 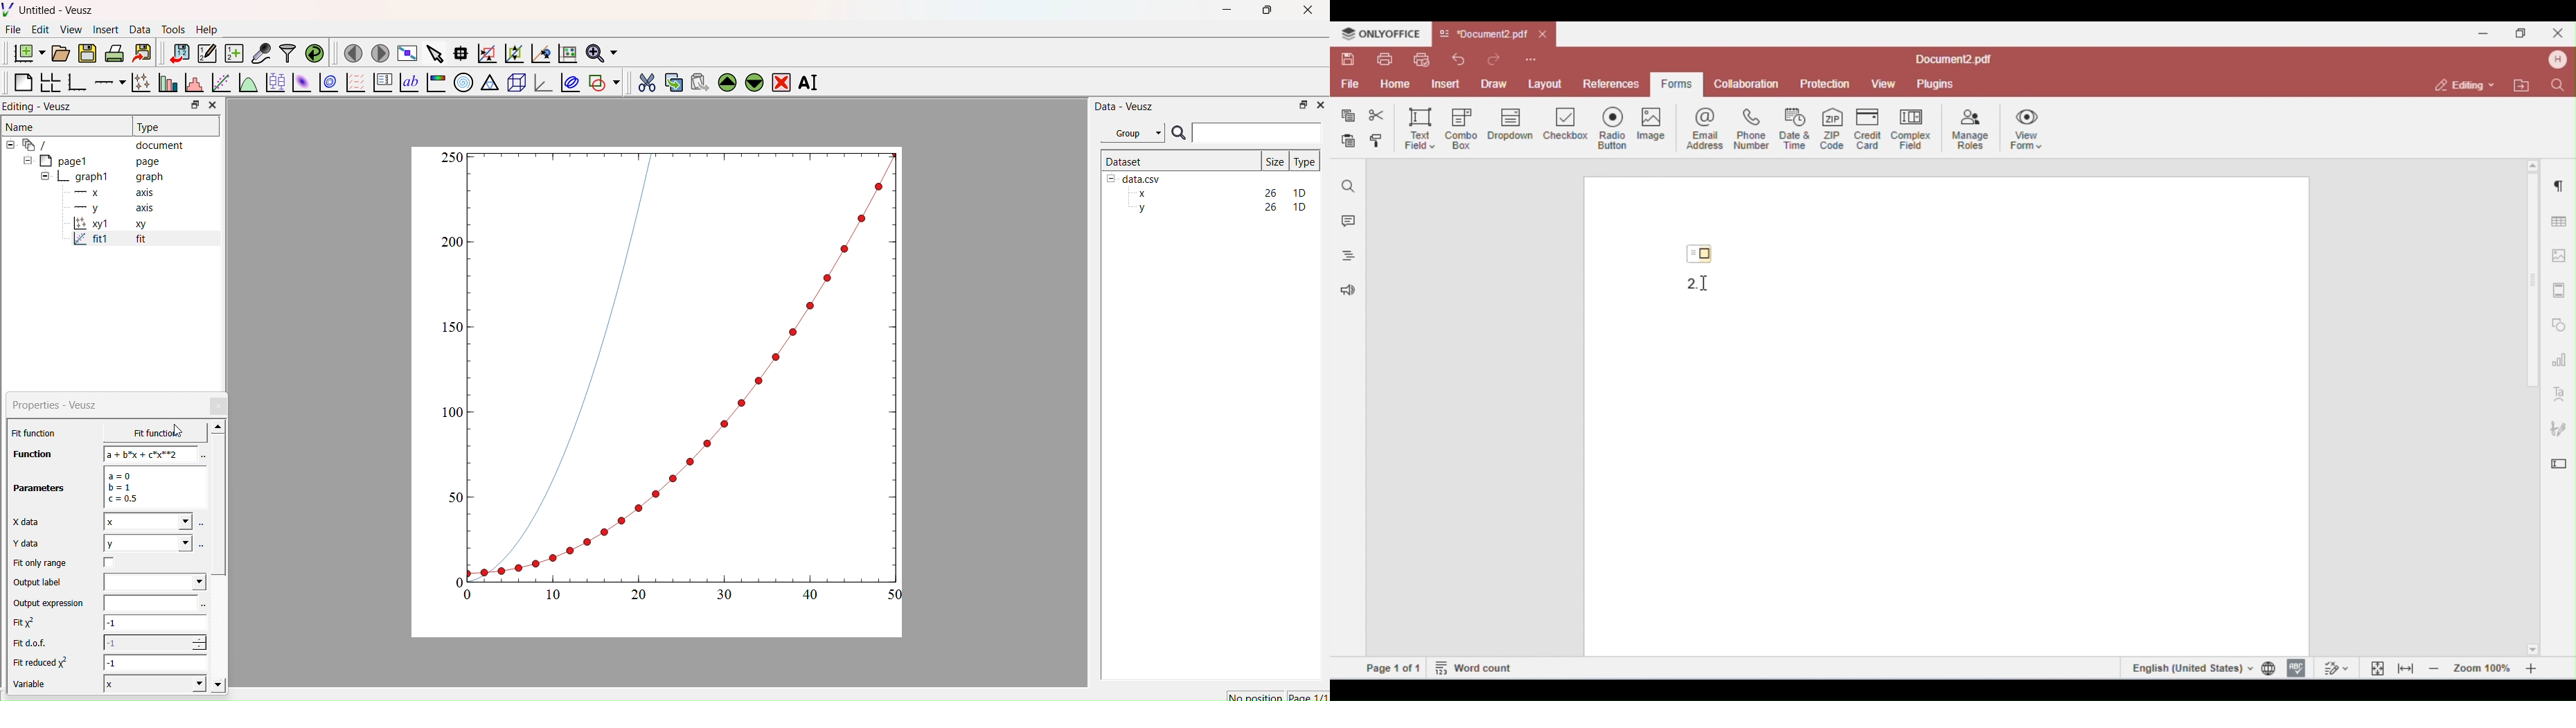 I want to click on Restore Down, so click(x=1299, y=104).